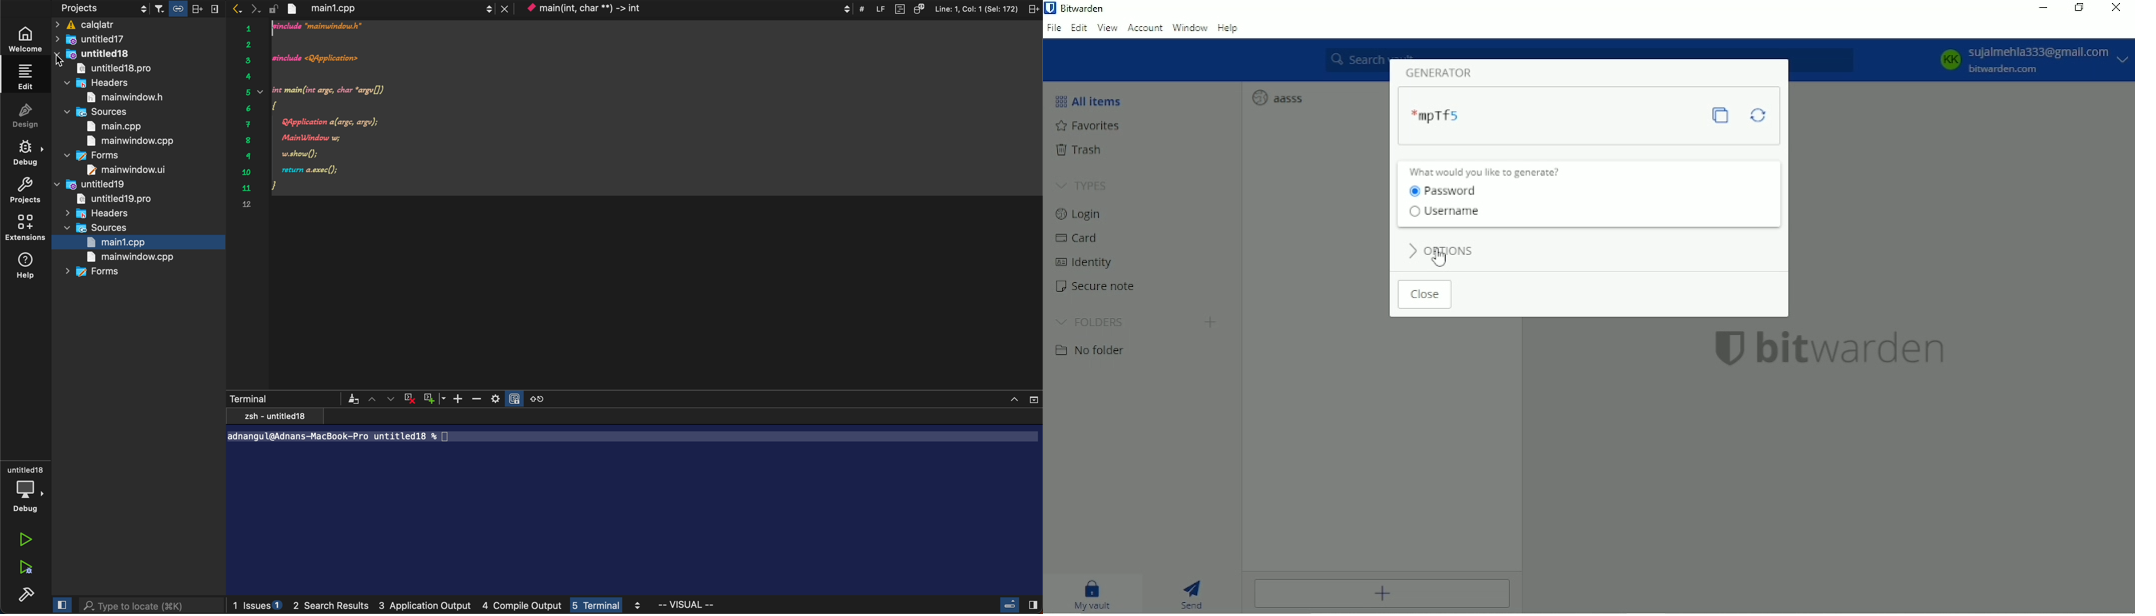 The width and height of the screenshot is (2156, 616). Describe the element at coordinates (1088, 261) in the screenshot. I see `Identity` at that location.